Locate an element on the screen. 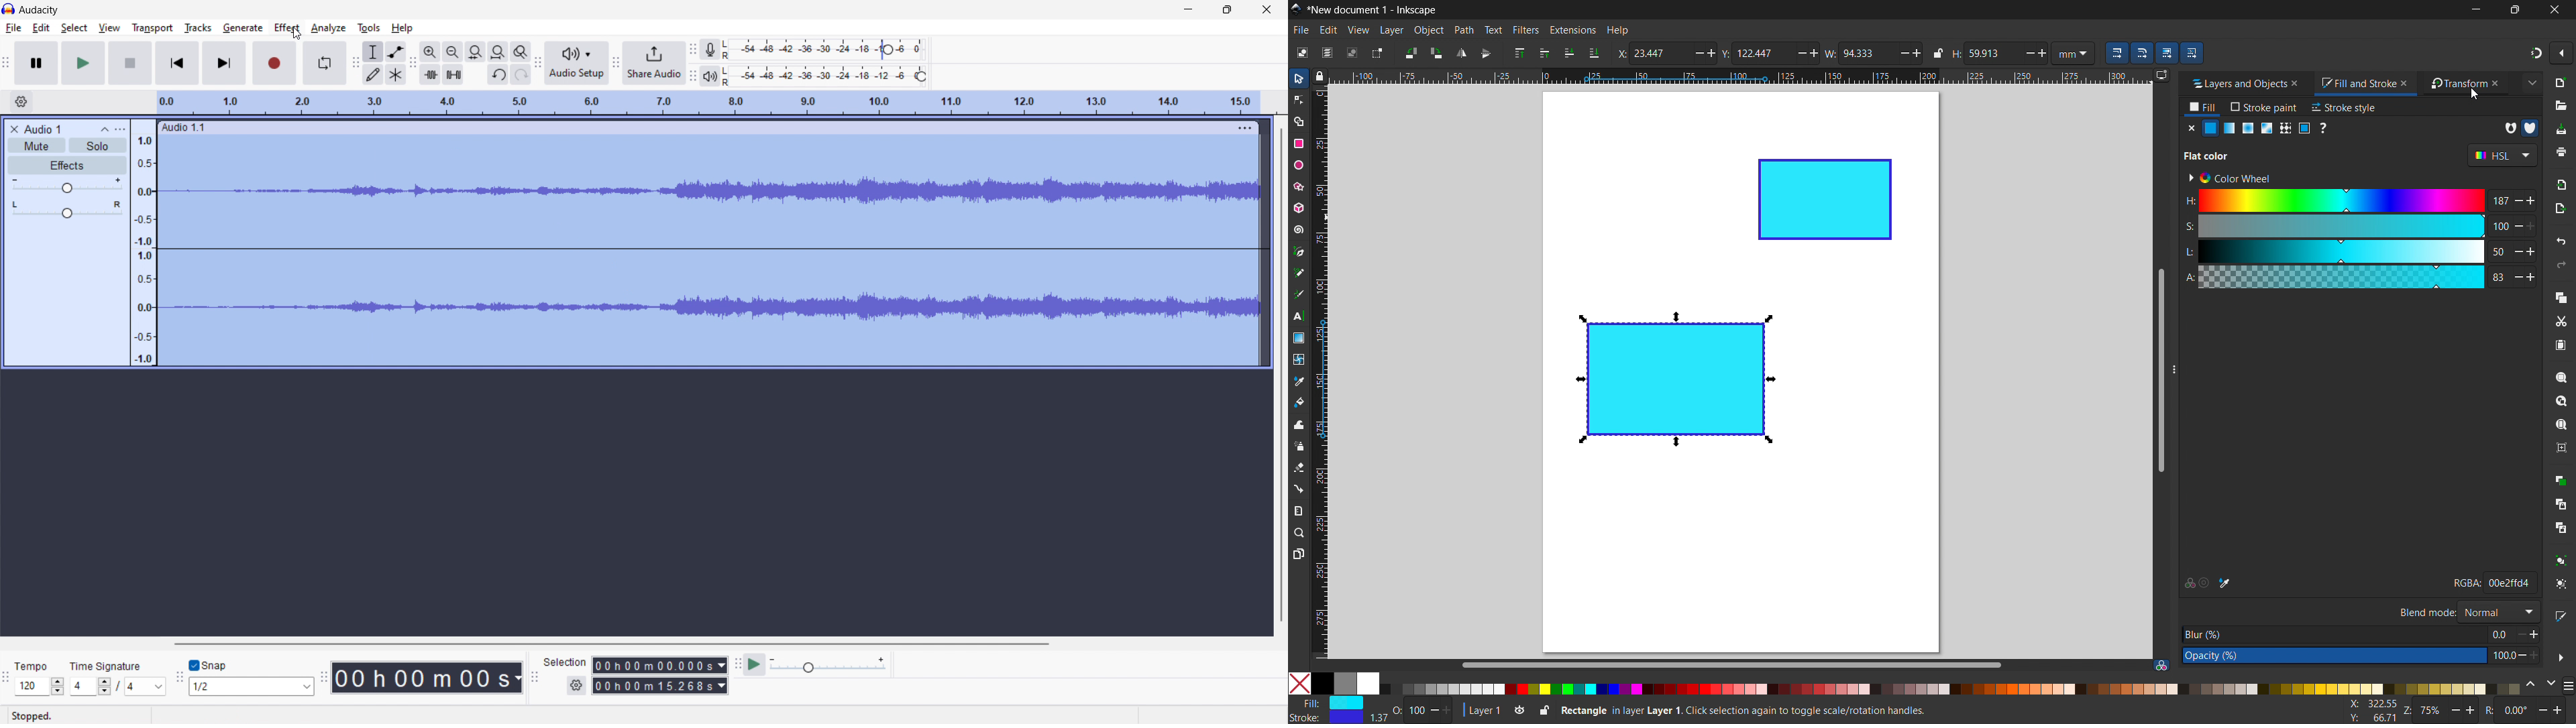 The height and width of the screenshot is (728, 2576). close is located at coordinates (2407, 82).